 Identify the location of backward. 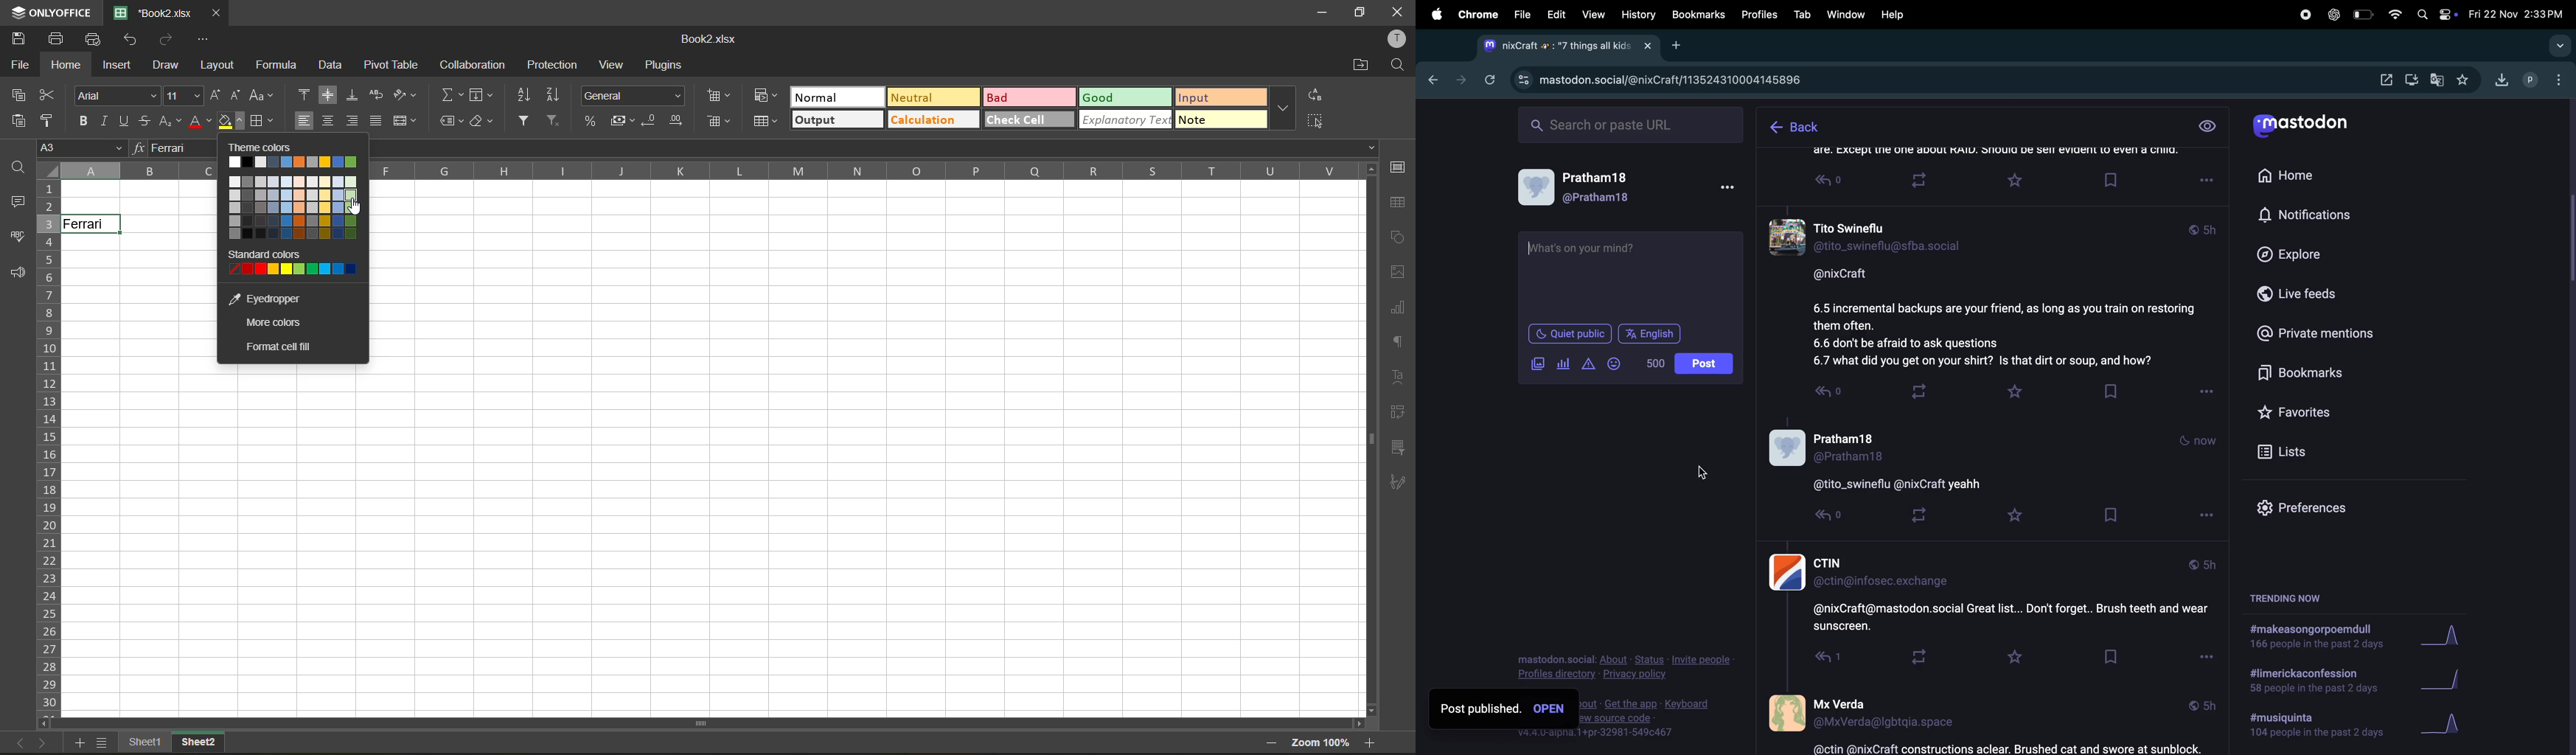
(1429, 80).